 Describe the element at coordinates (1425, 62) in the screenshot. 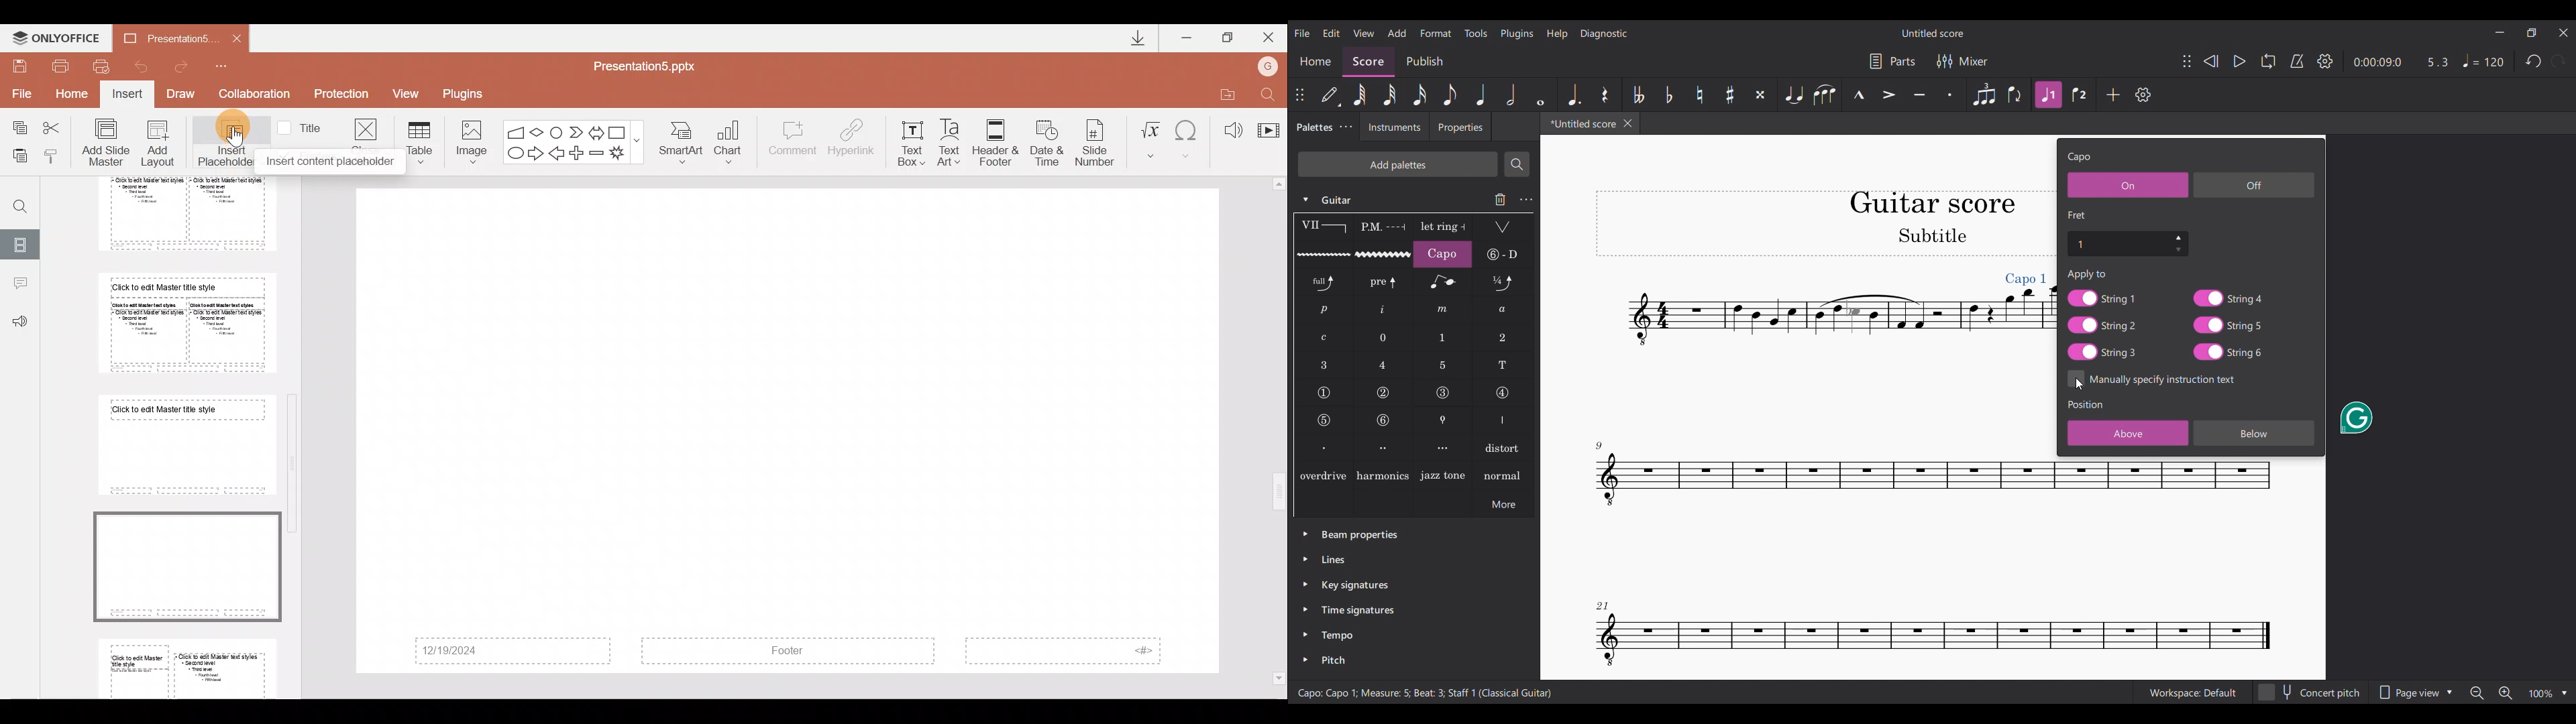

I see `Publish` at that location.